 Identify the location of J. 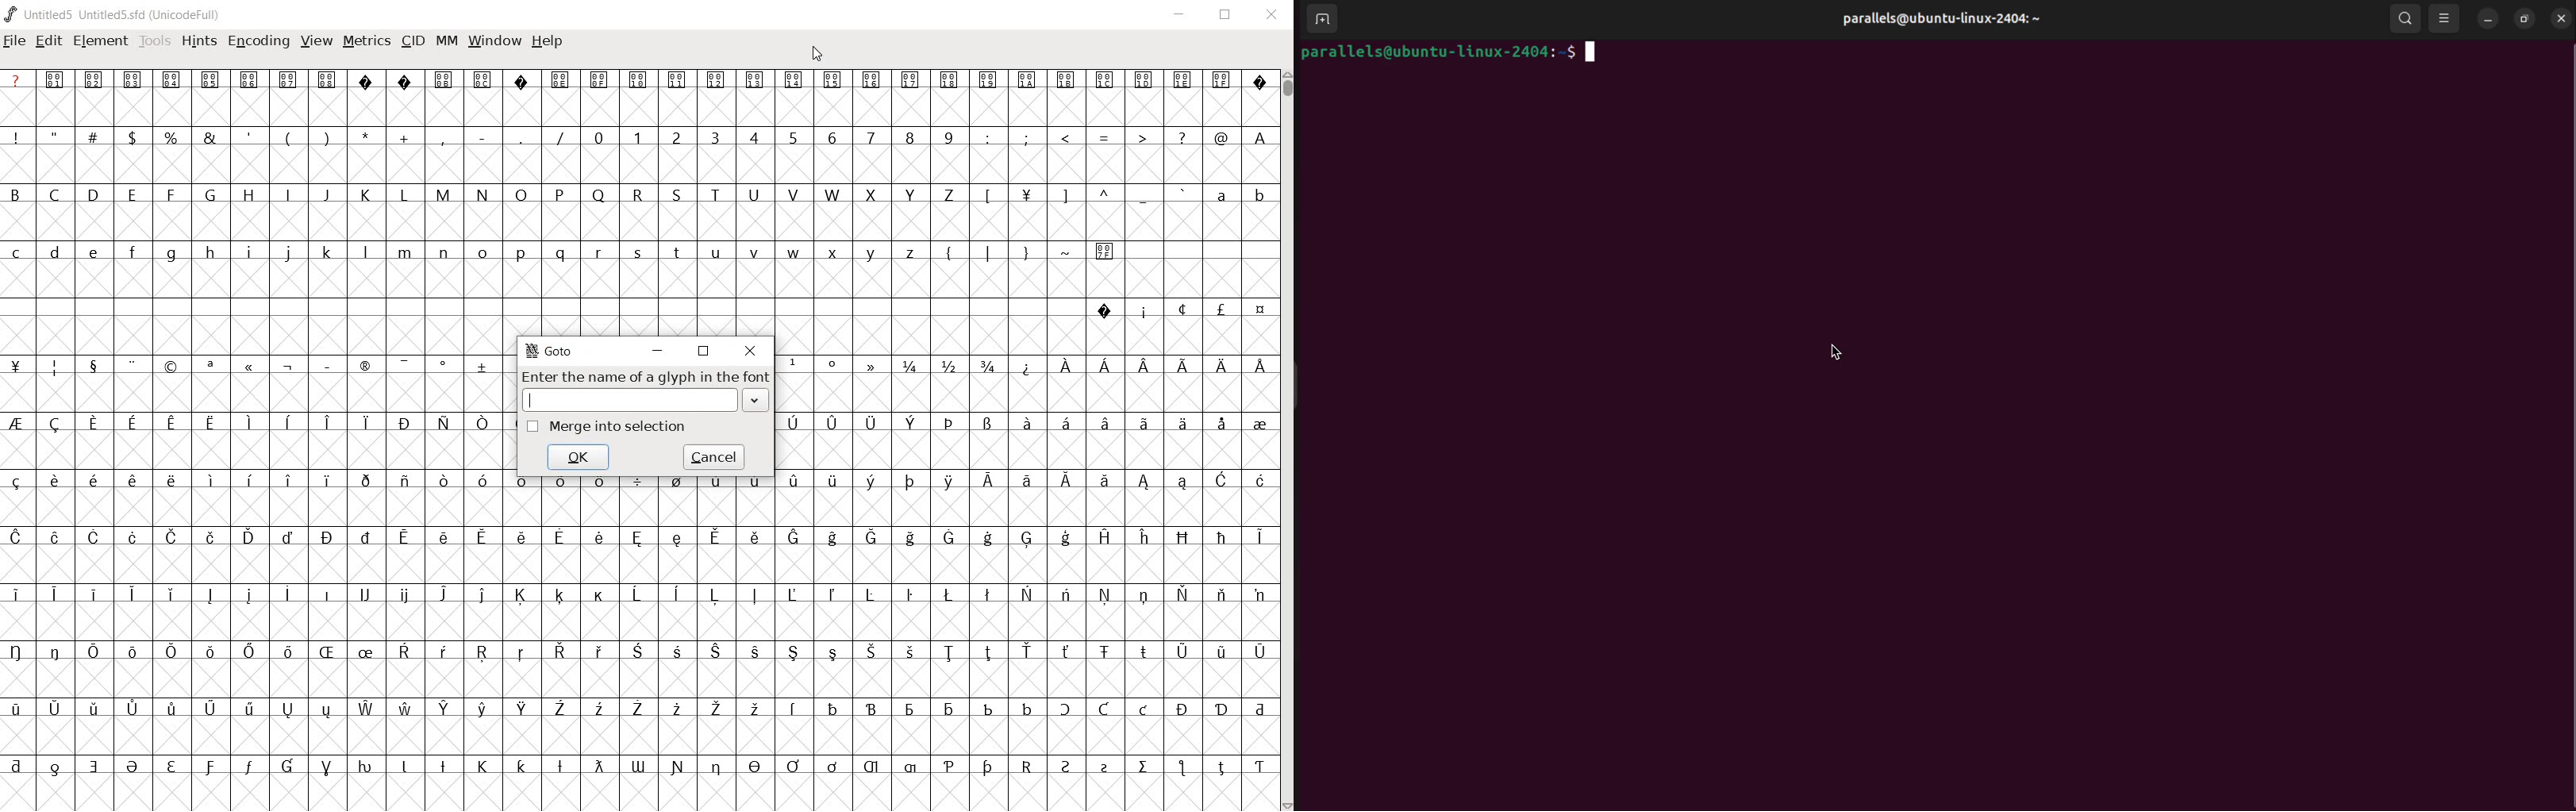
(325, 194).